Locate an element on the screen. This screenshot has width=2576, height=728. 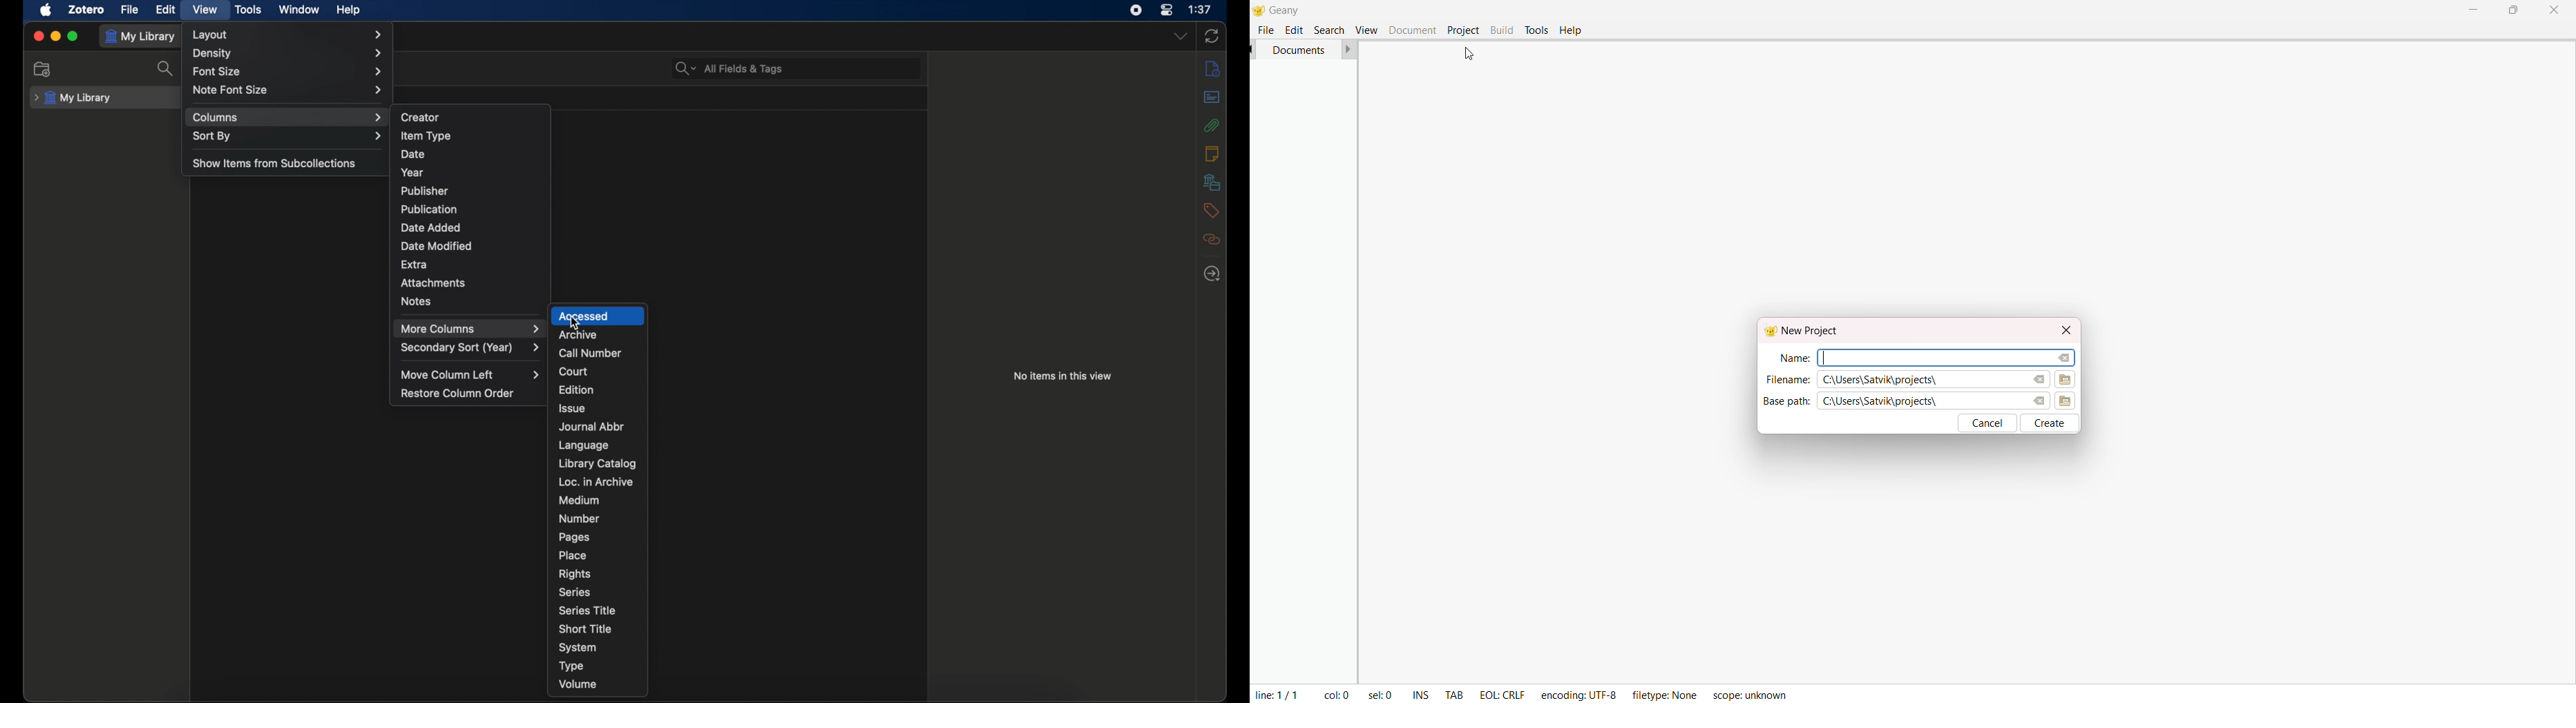
publisher is located at coordinates (426, 191).